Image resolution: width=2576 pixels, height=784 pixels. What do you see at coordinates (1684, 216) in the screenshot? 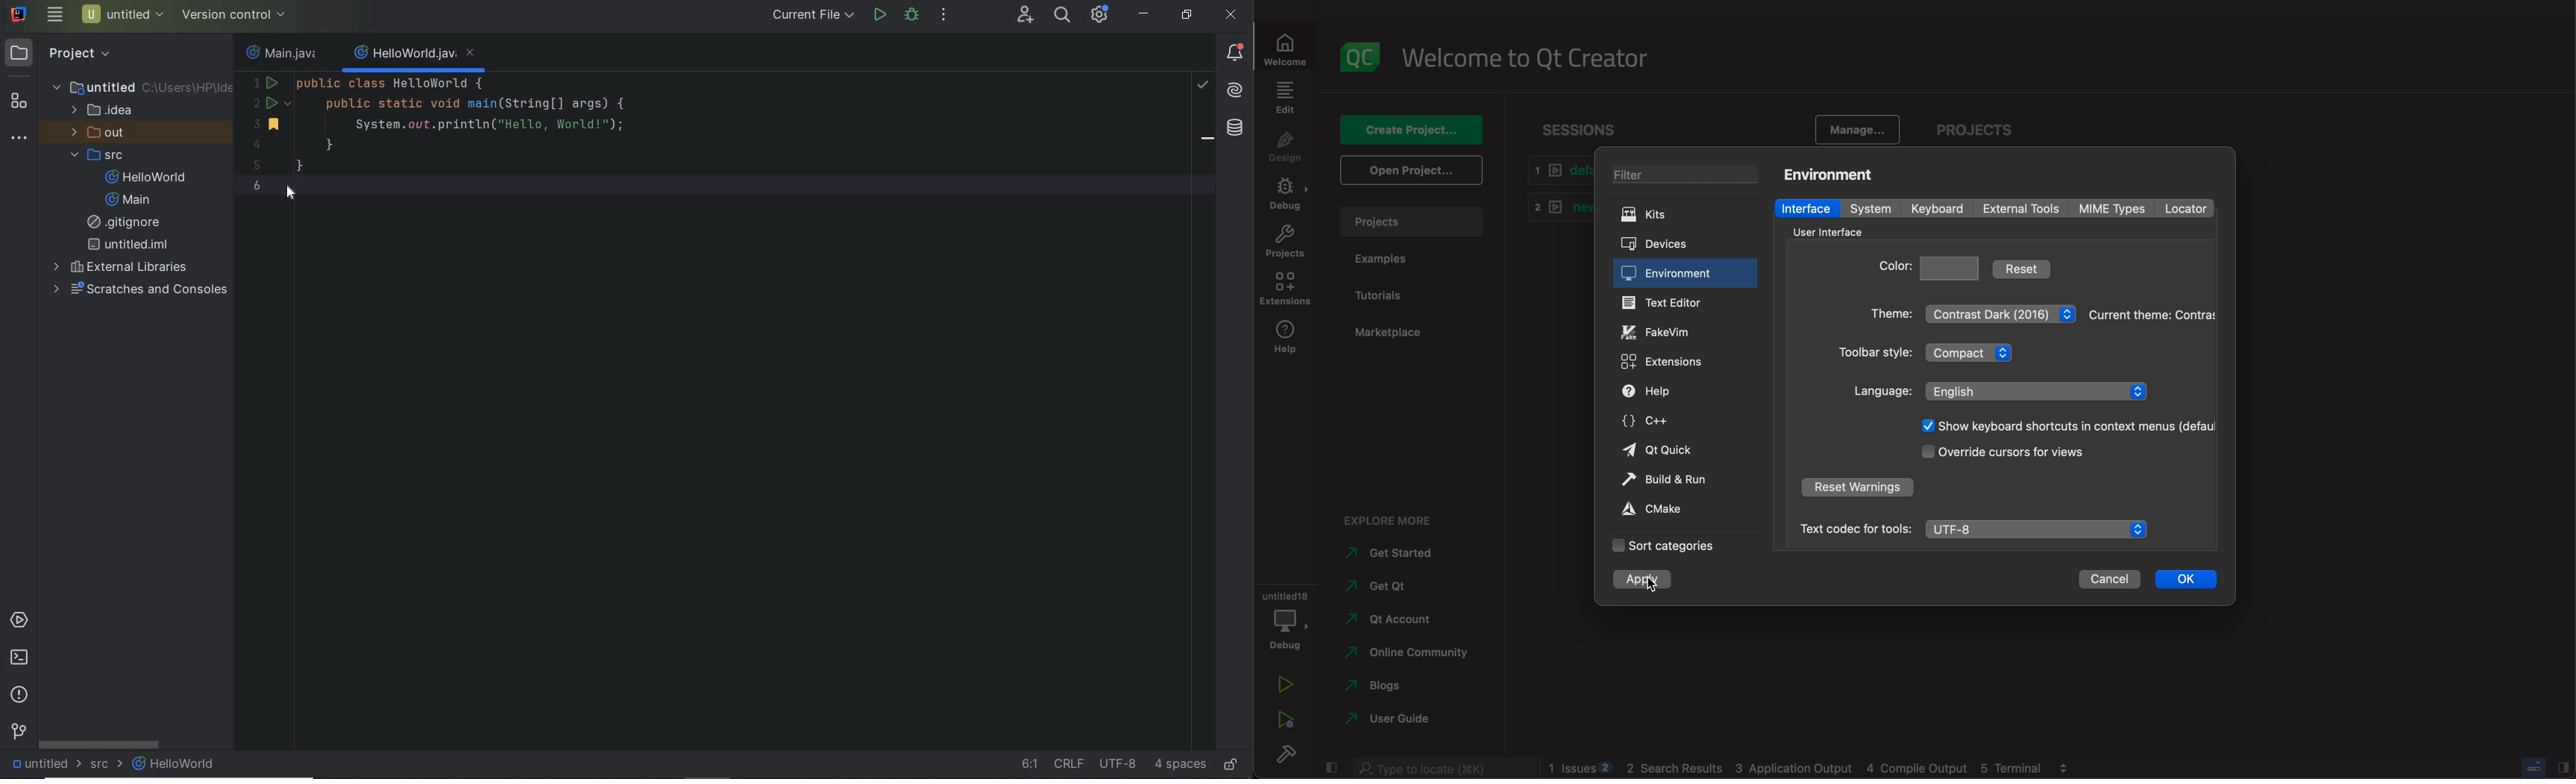
I see `kits` at bounding box center [1684, 216].